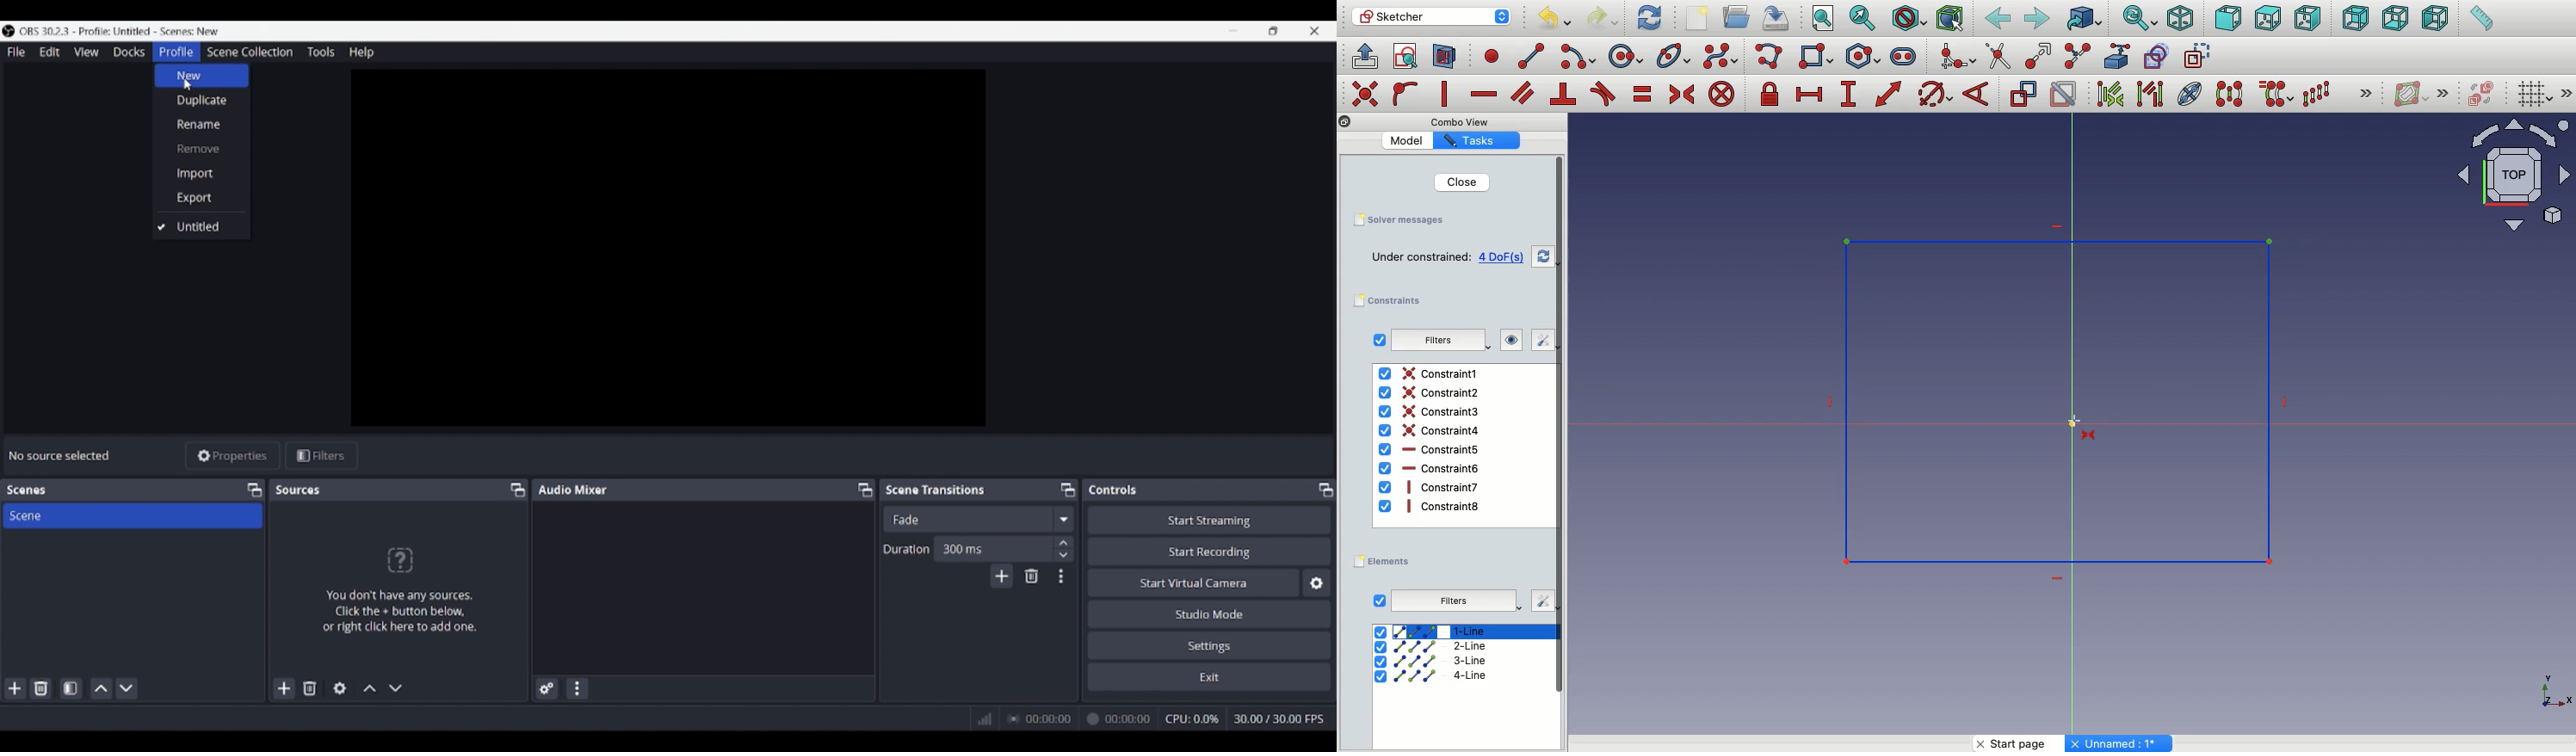  I want to click on Constrain angle, so click(1976, 94).